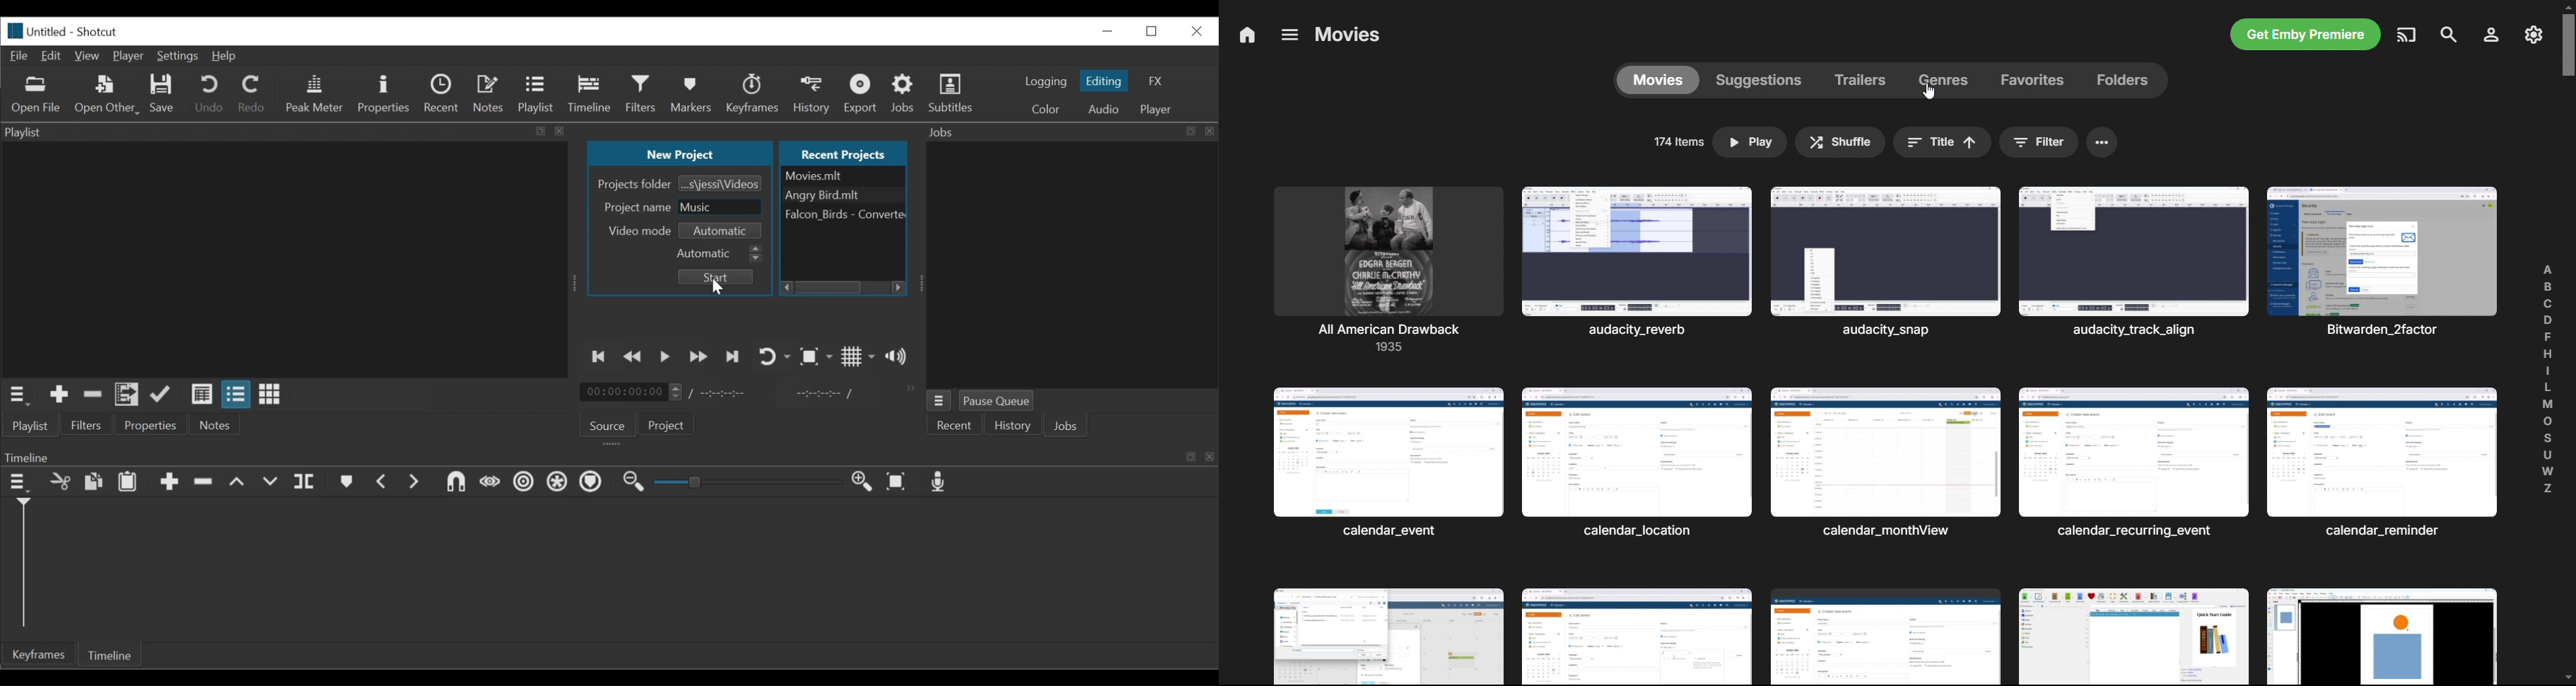 The width and height of the screenshot is (2576, 700). I want to click on Append, so click(169, 482).